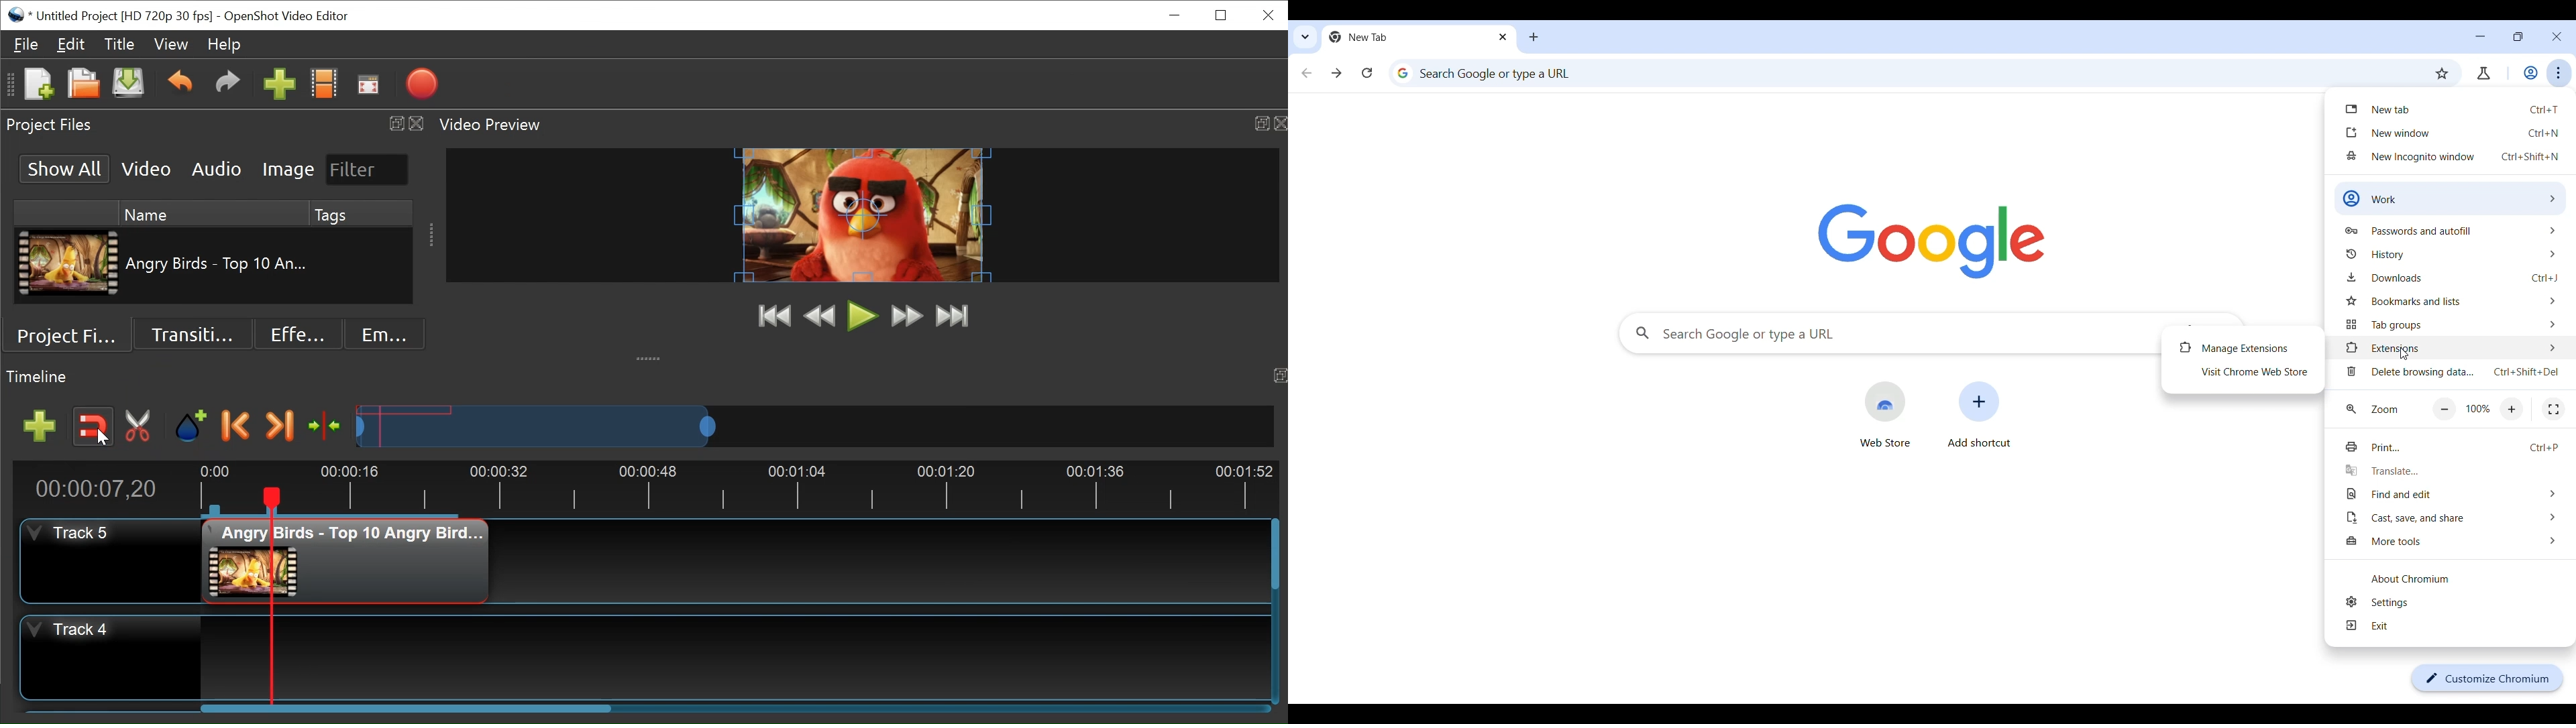 The width and height of the screenshot is (2576, 728). I want to click on Track Panel, so click(734, 656).